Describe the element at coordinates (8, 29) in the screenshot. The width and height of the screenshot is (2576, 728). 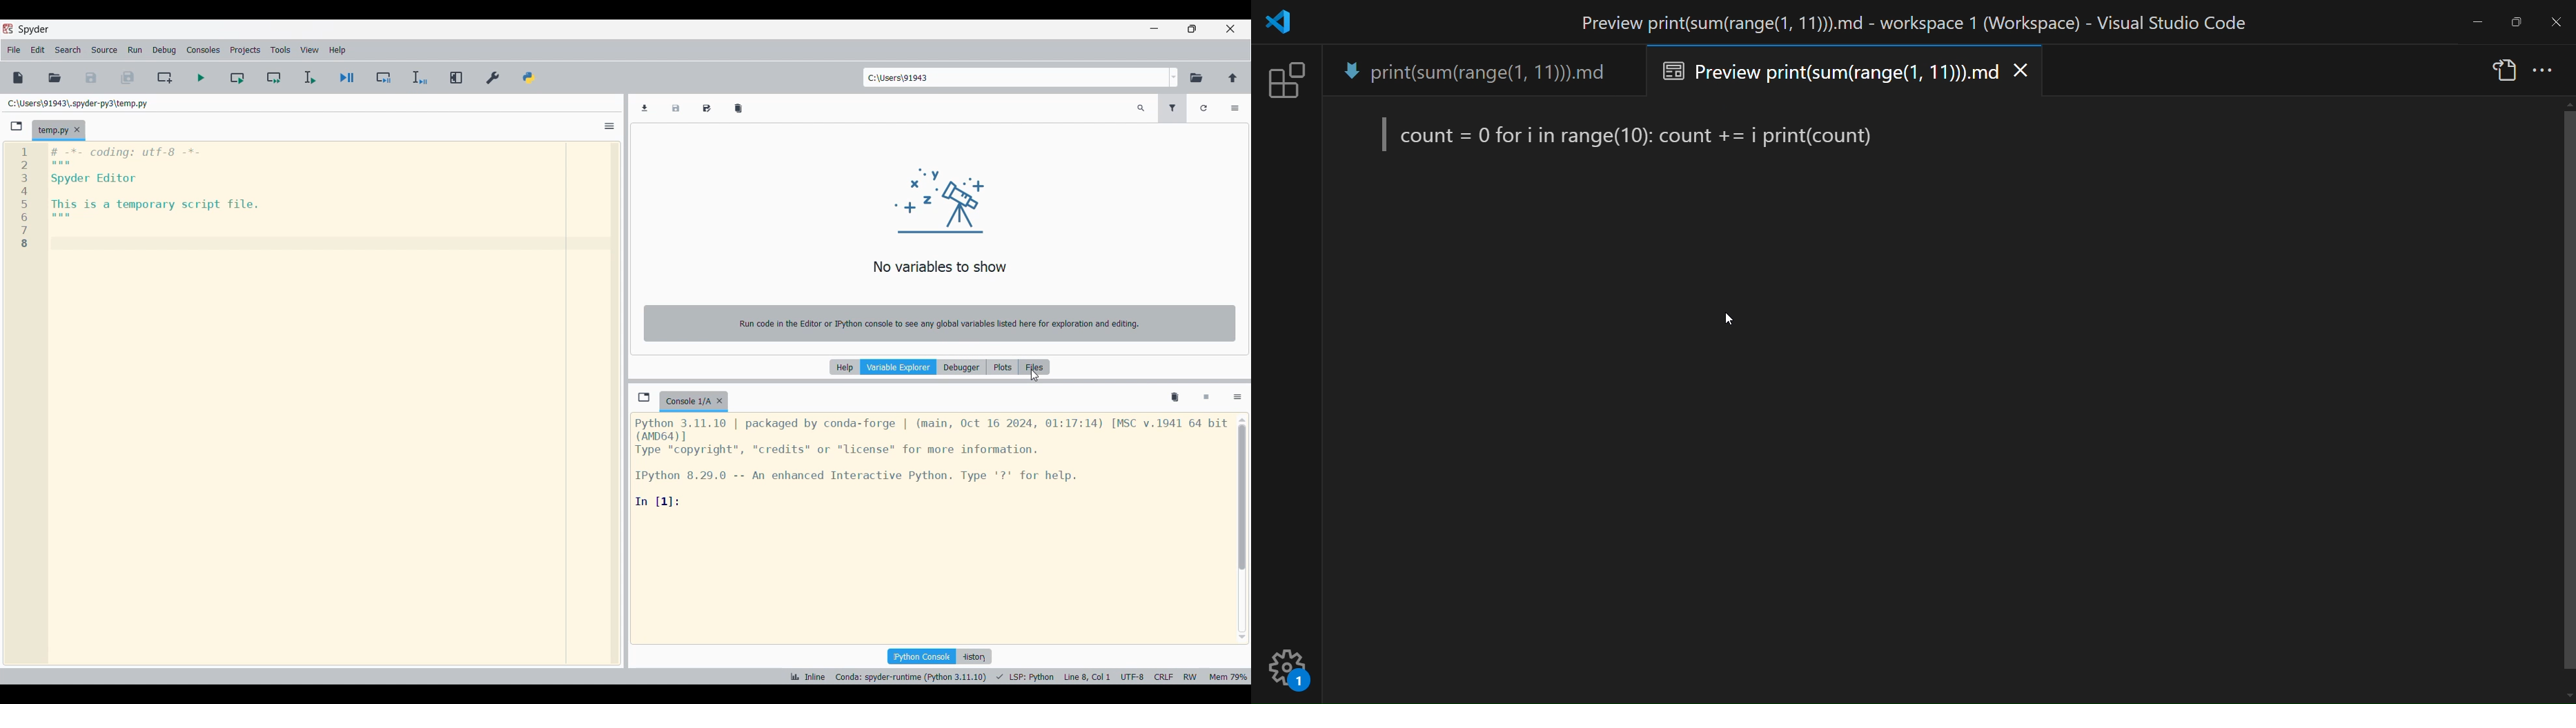
I see `Software logo` at that location.